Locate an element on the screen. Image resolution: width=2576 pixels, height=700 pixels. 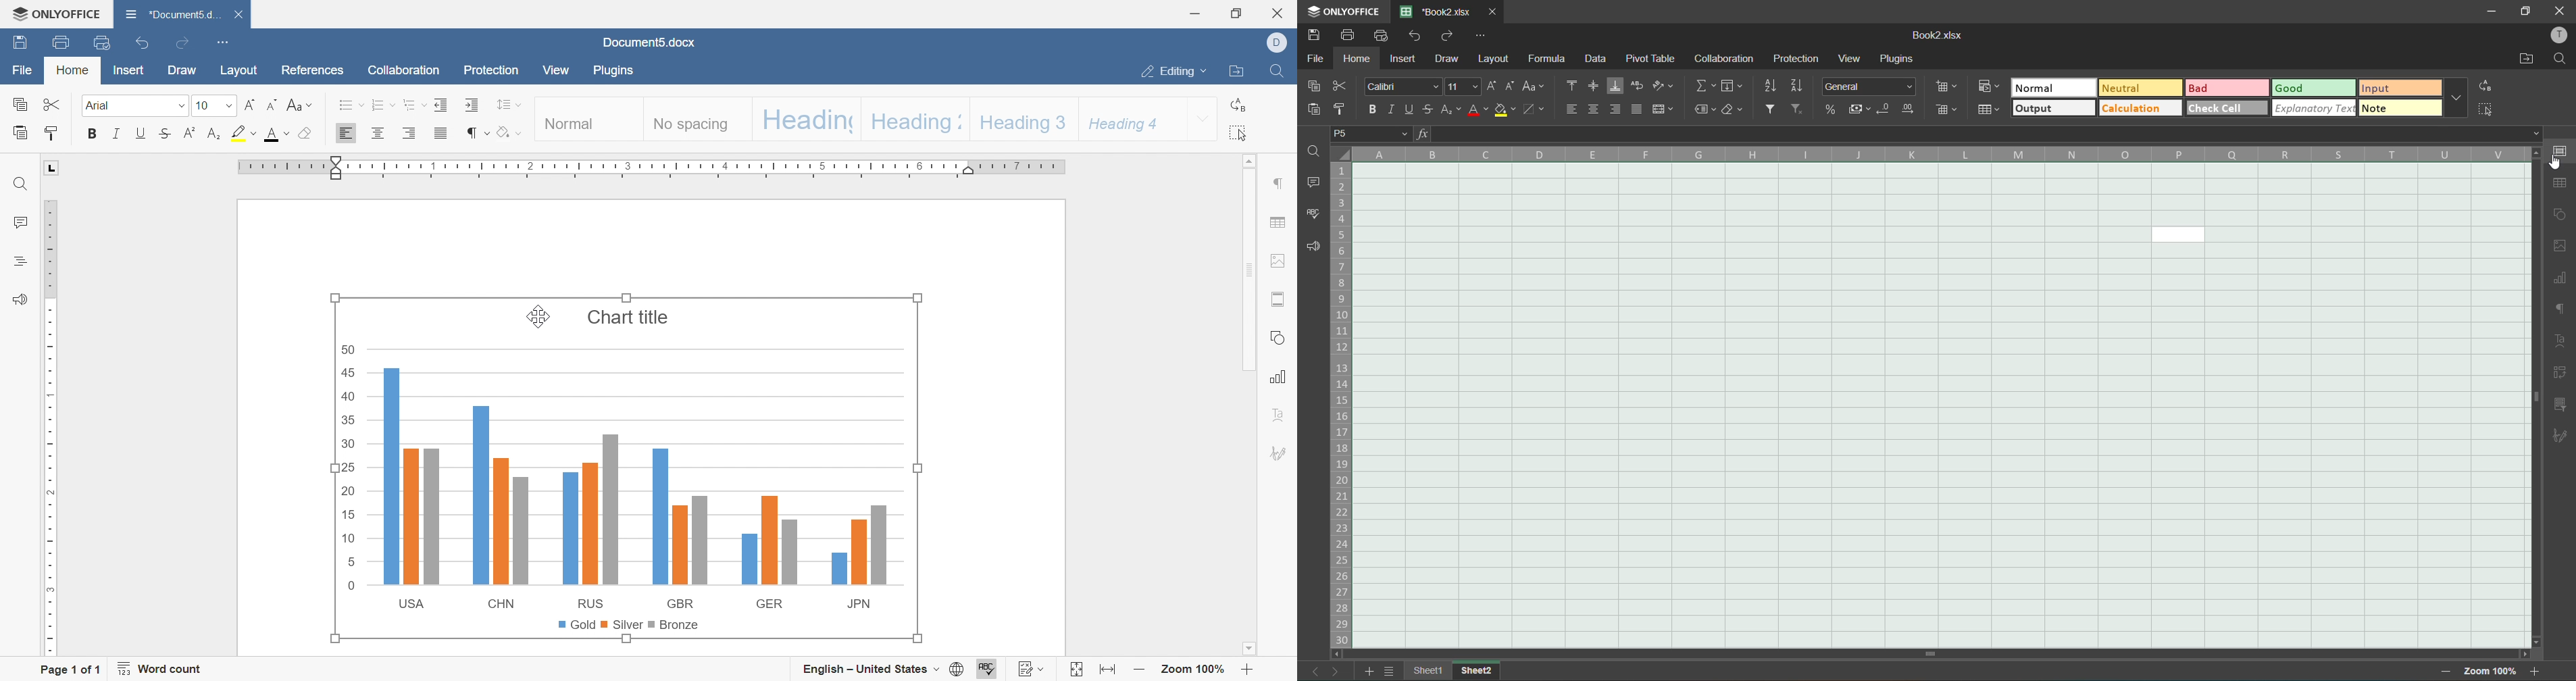
accounting is located at coordinates (1858, 110).